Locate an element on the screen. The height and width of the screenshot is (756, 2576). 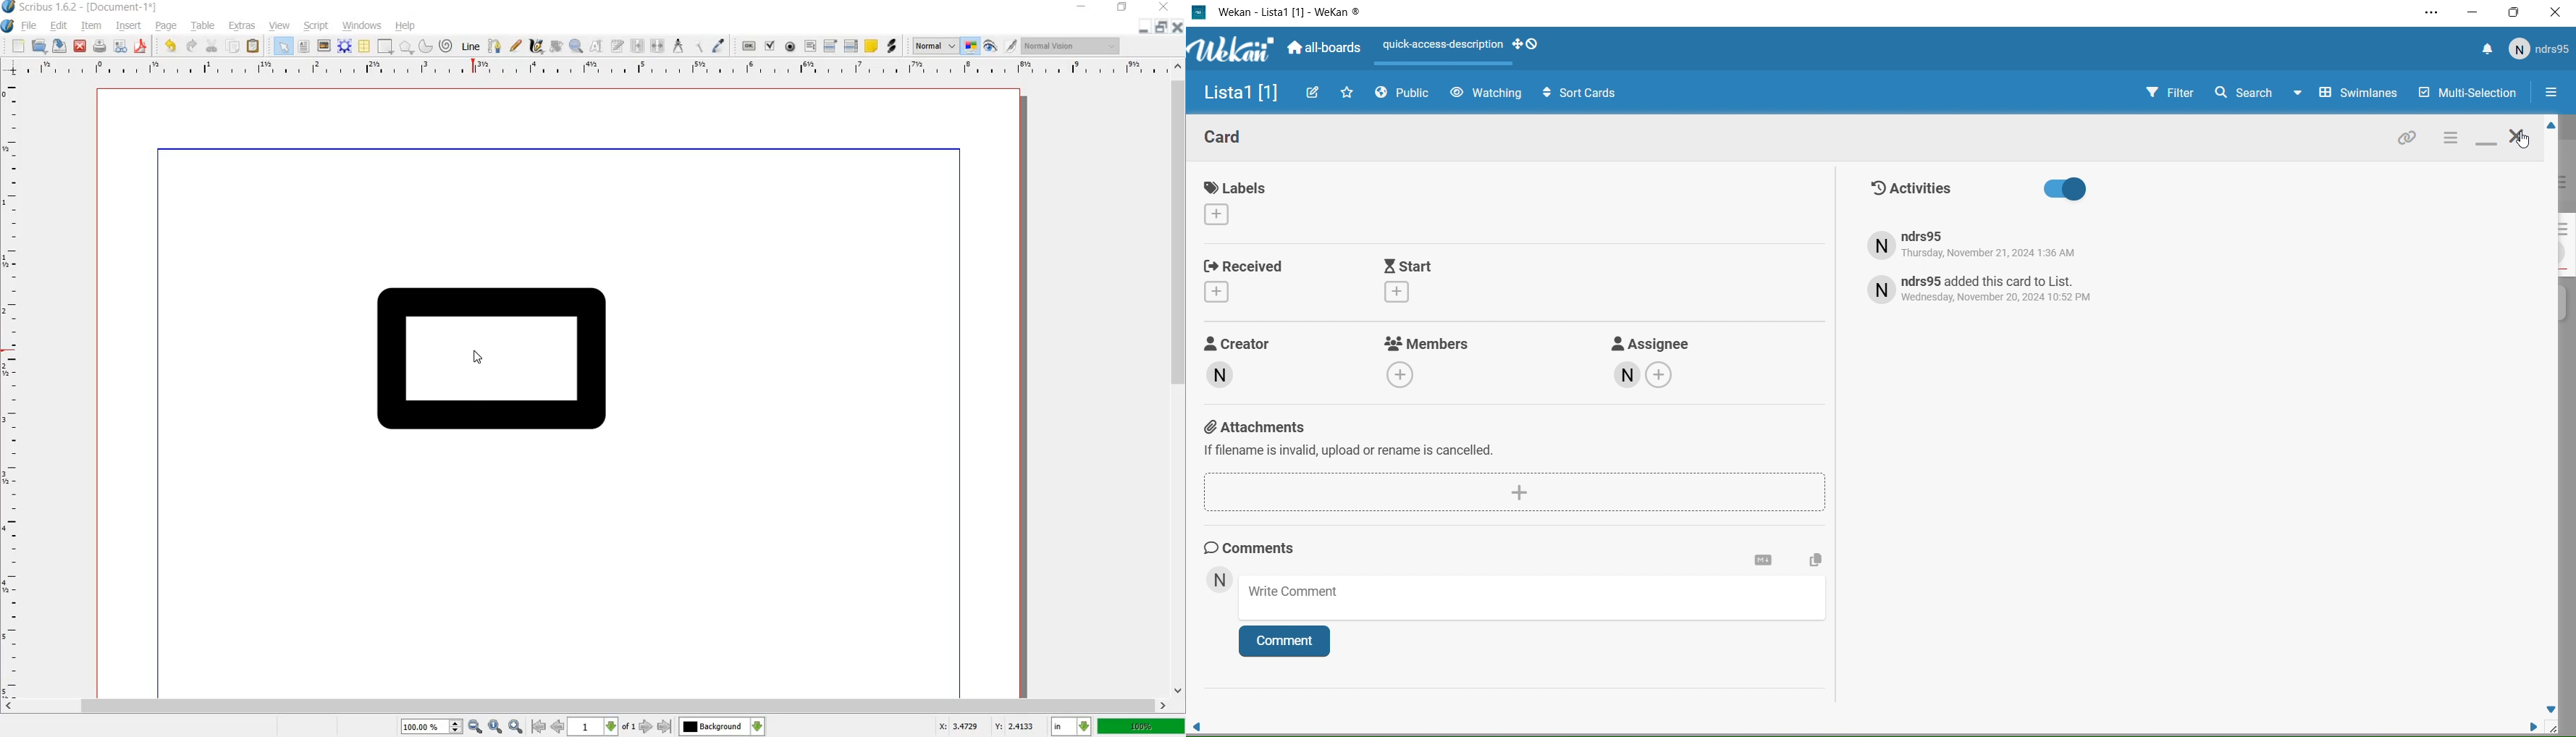
paste is located at coordinates (253, 47).